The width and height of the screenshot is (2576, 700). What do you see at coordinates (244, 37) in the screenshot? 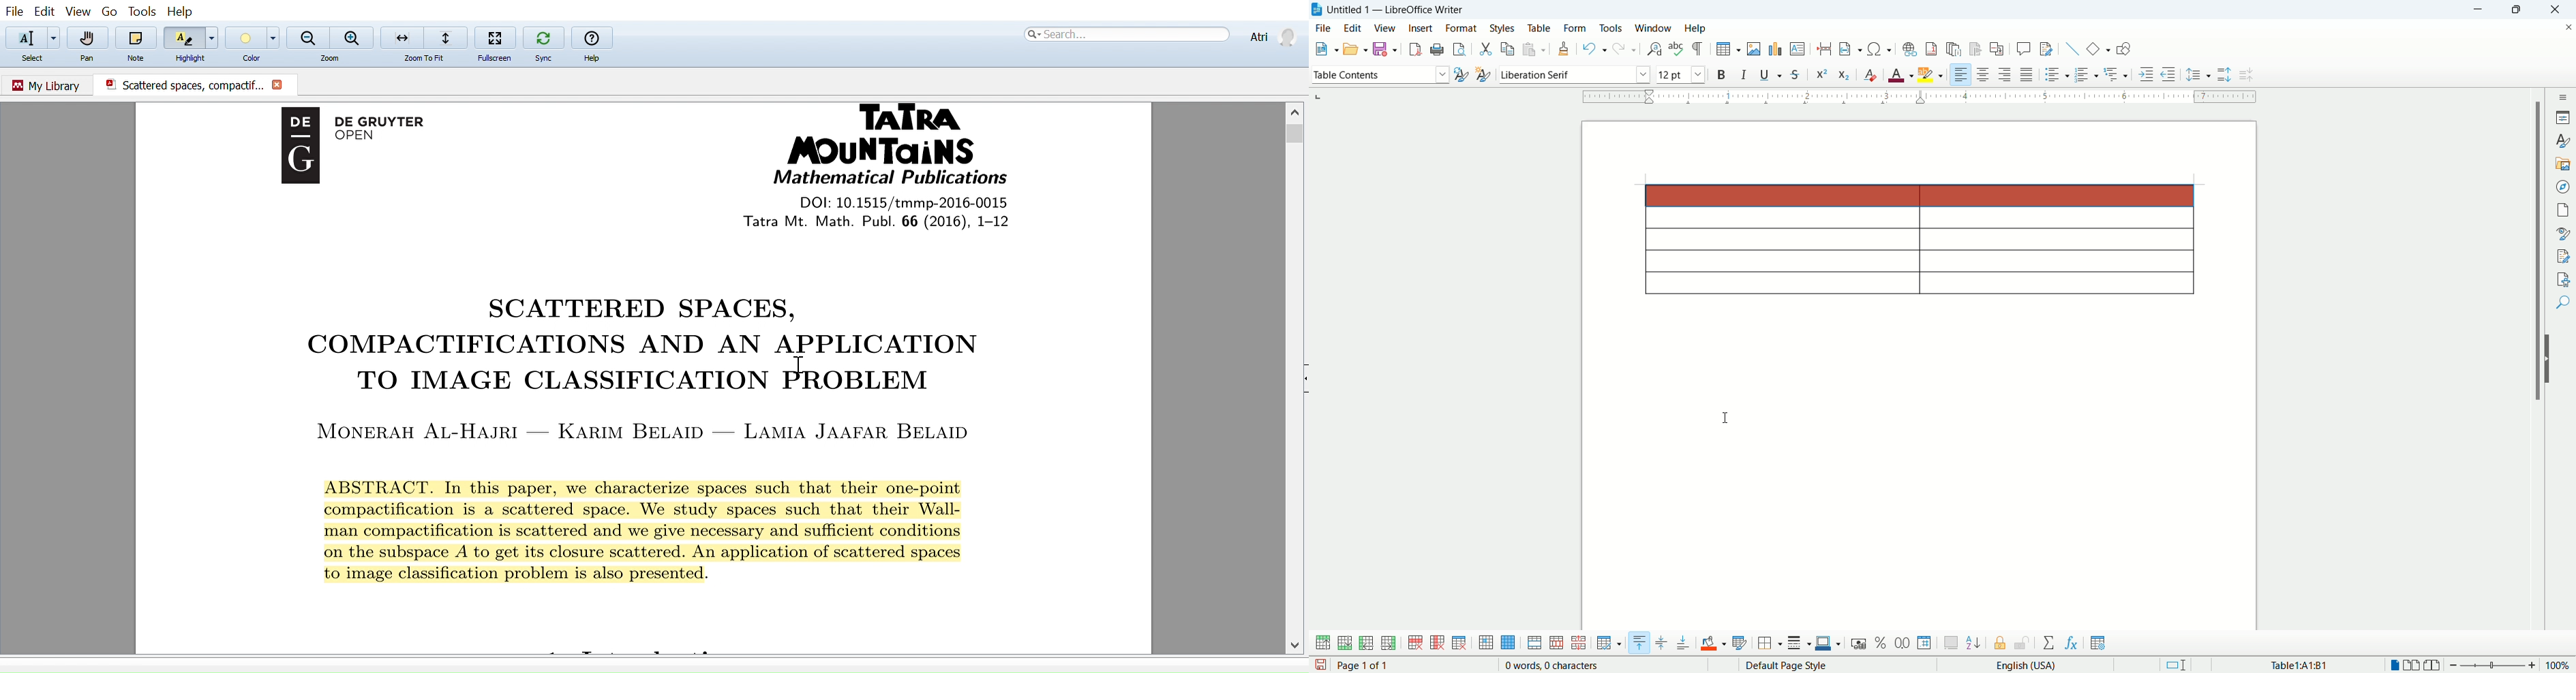
I see `Color` at bounding box center [244, 37].